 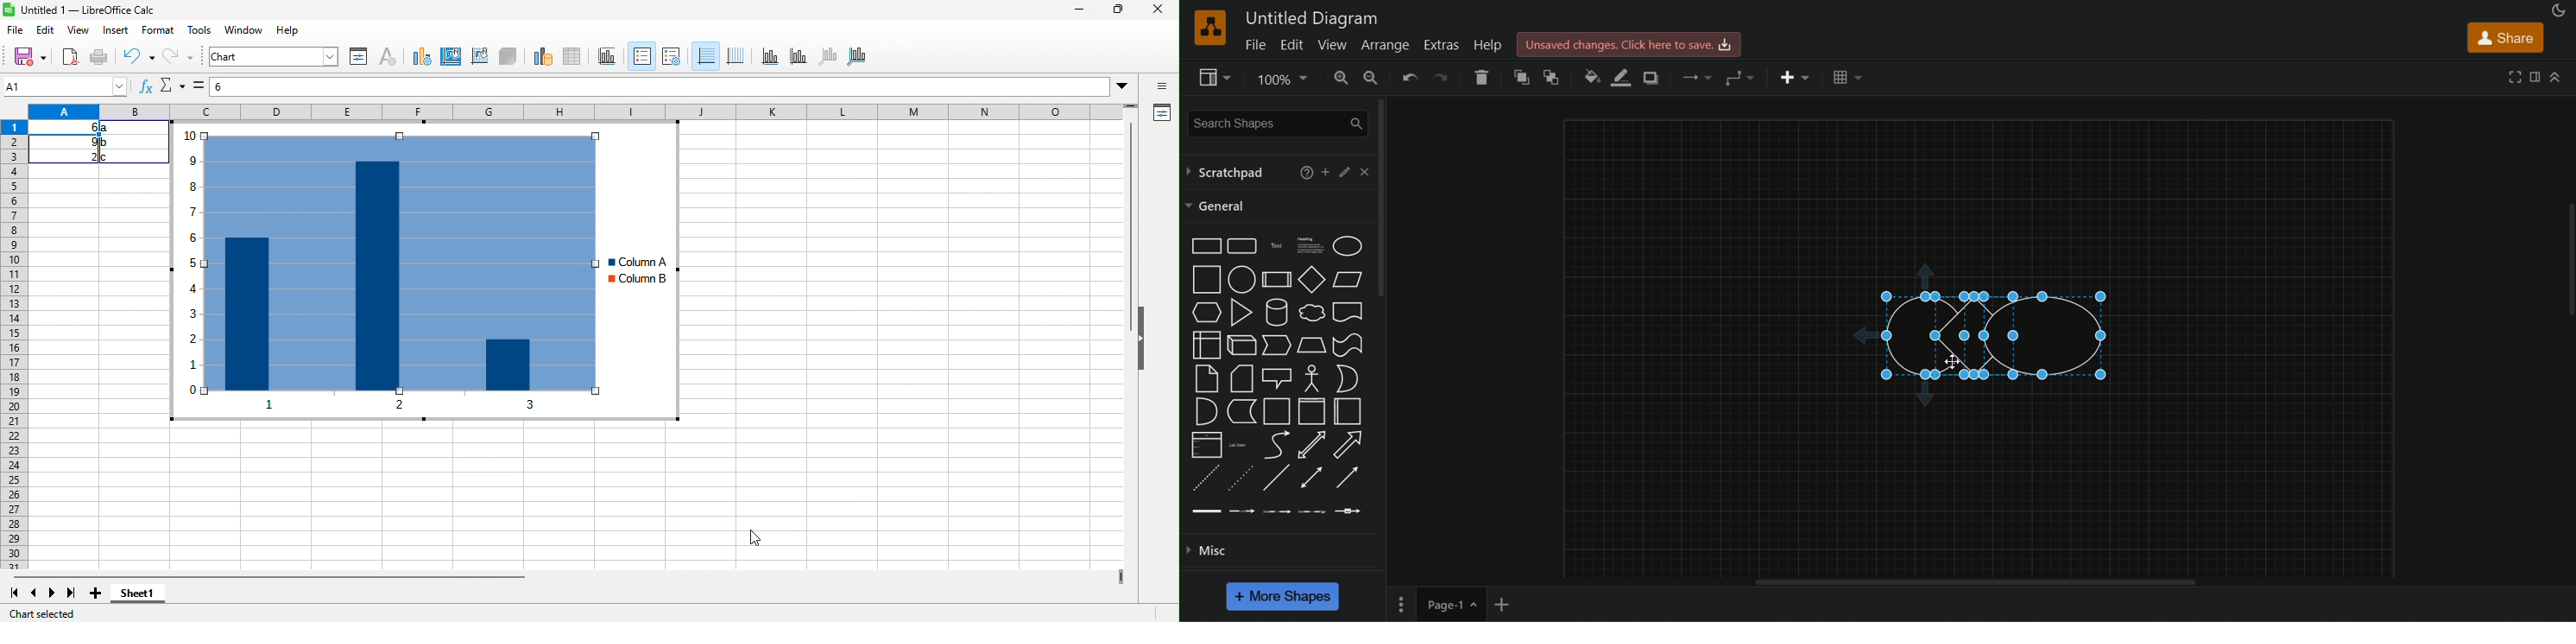 What do you see at coordinates (2559, 11) in the screenshot?
I see `apprarance` at bounding box center [2559, 11].